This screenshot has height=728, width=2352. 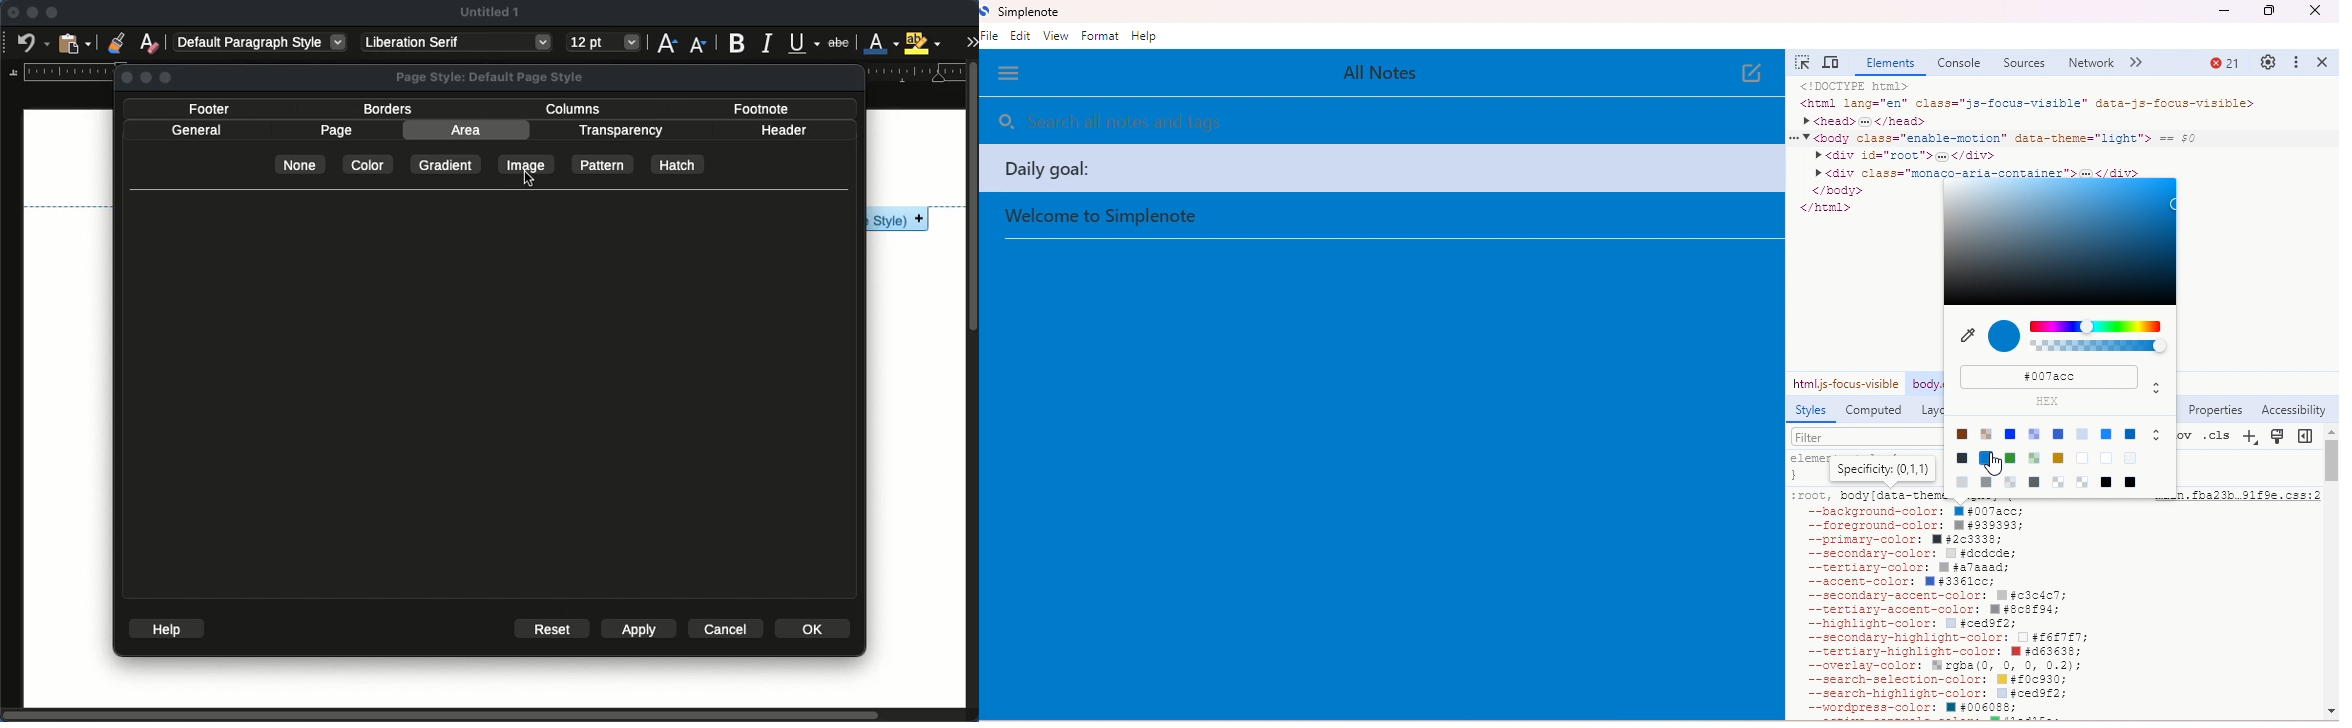 What do you see at coordinates (576, 110) in the screenshot?
I see `columns` at bounding box center [576, 110].